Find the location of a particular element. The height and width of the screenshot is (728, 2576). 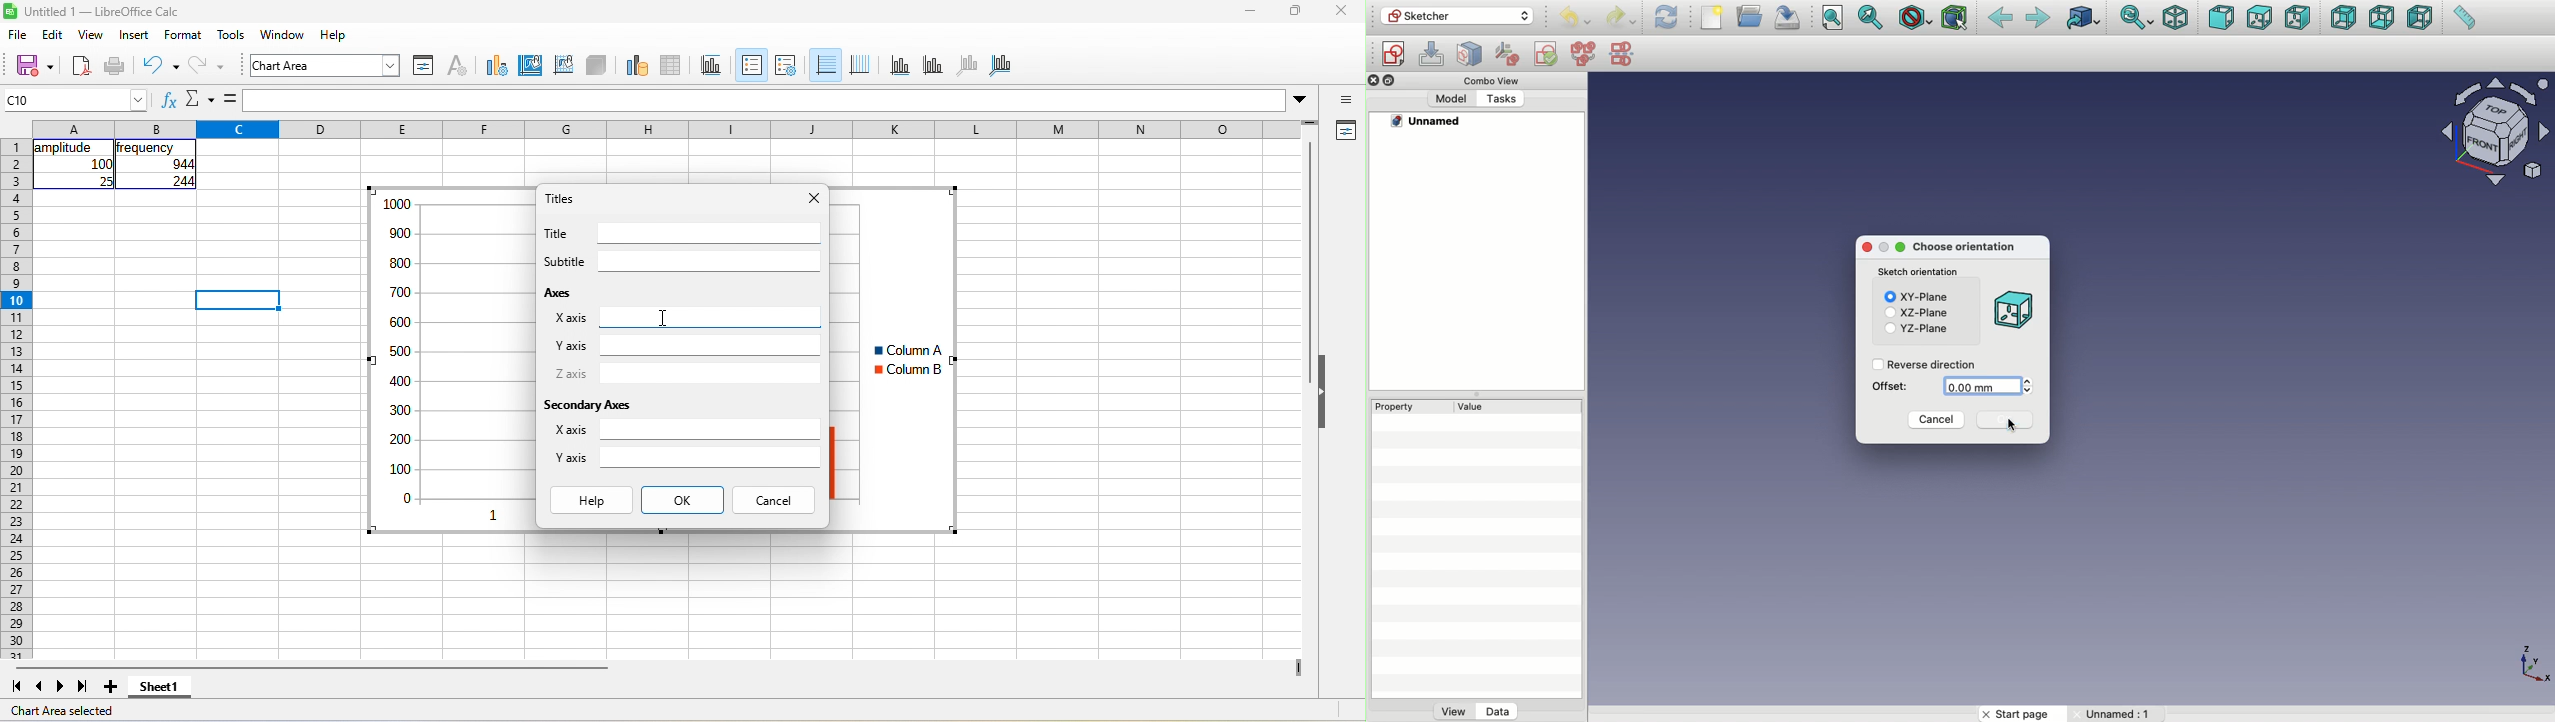

Reorient sketch is located at coordinates (1509, 52).